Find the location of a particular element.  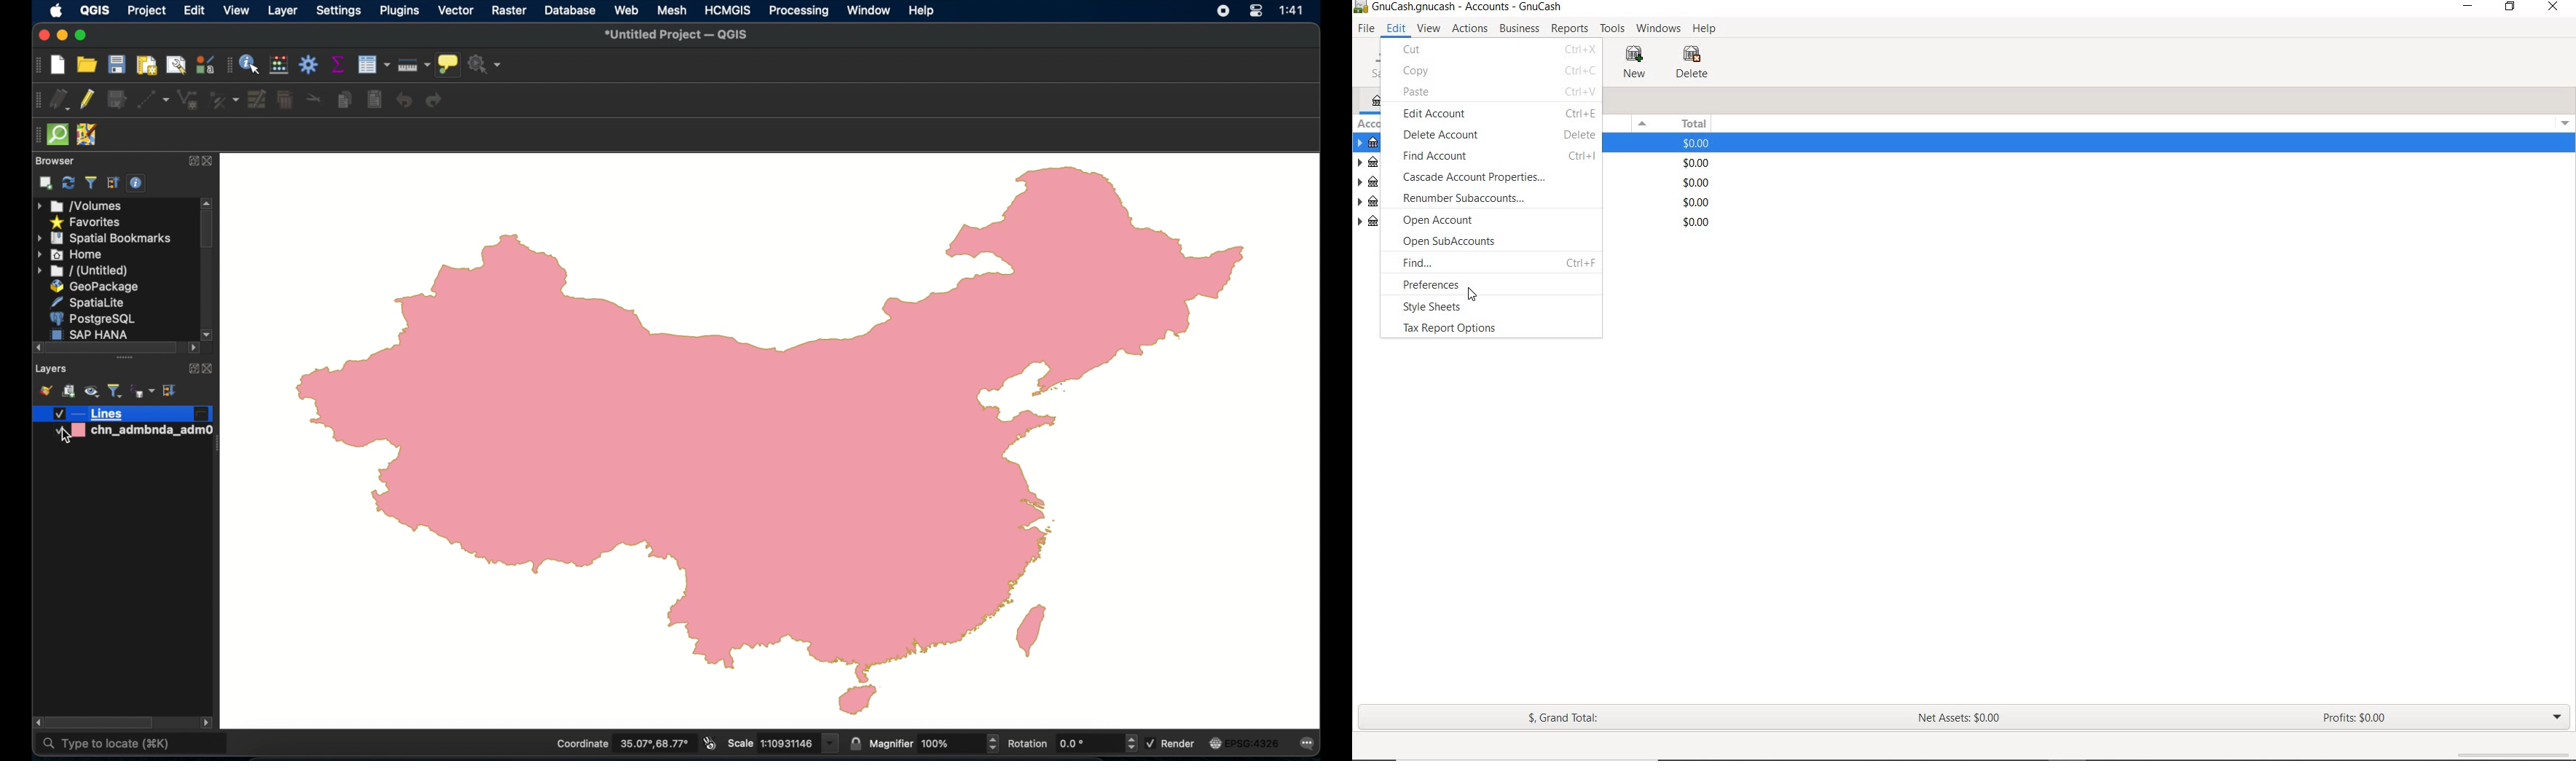

new project is located at coordinates (58, 65).